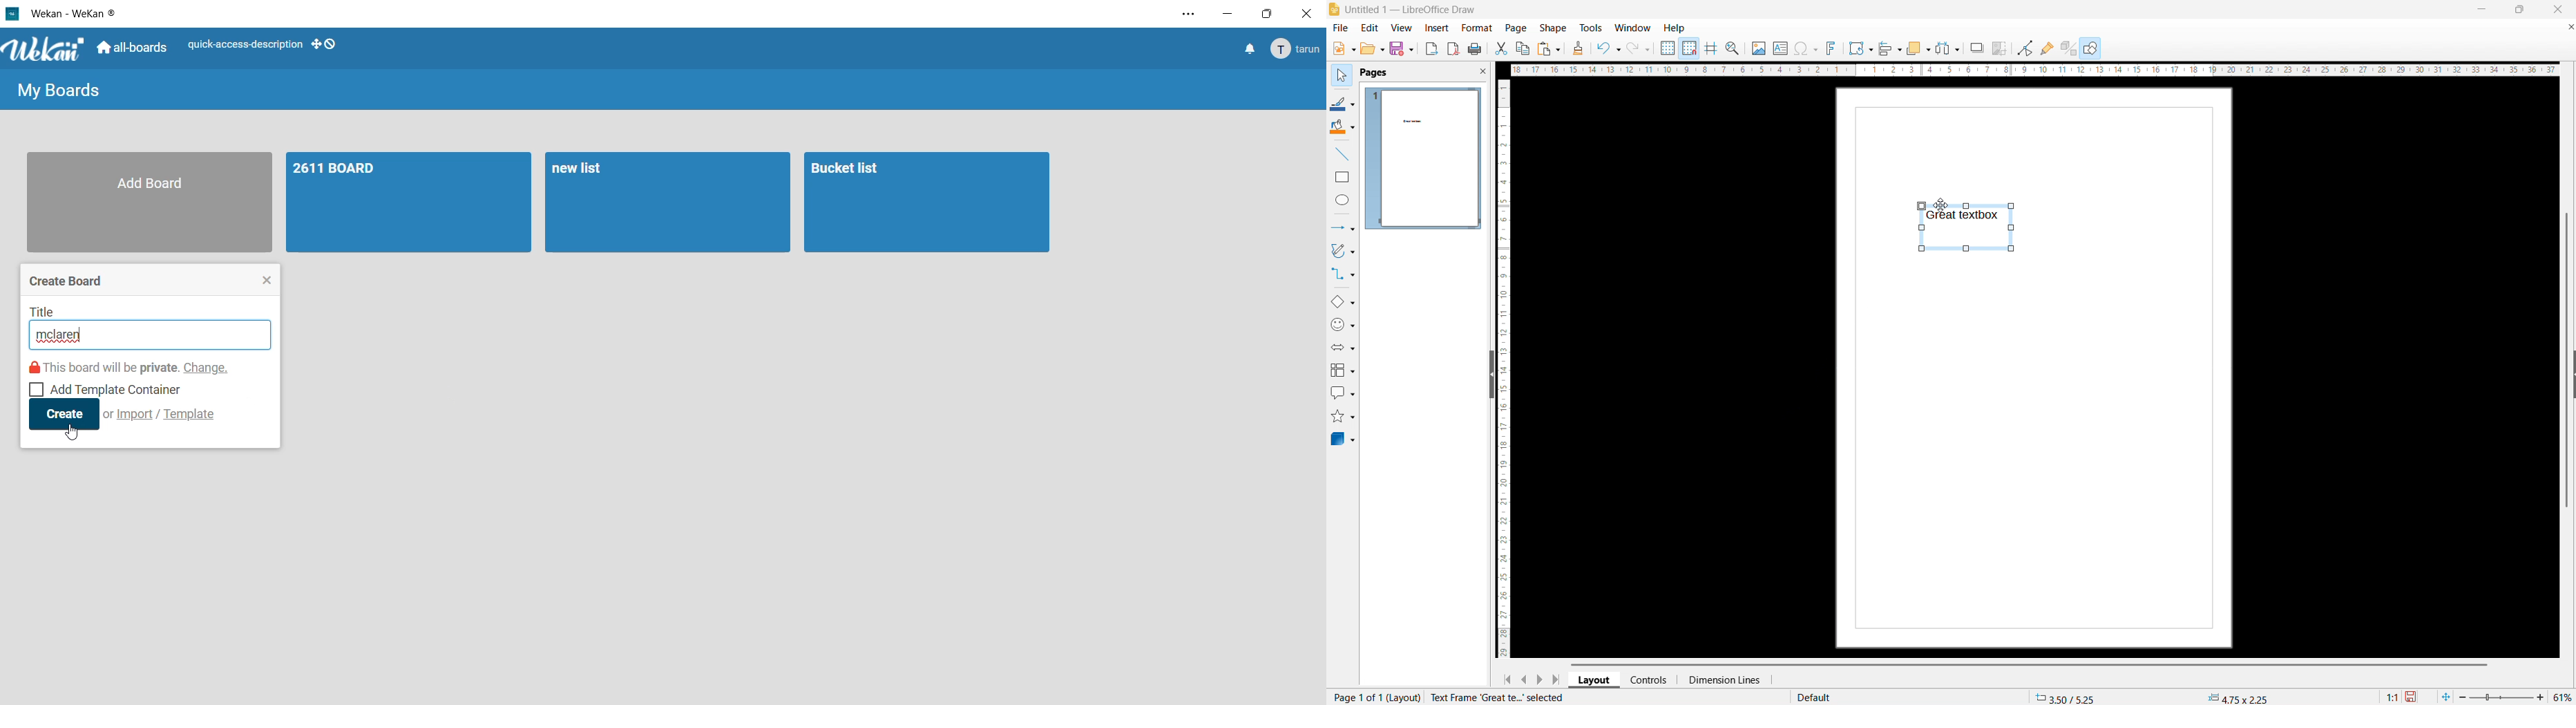 The height and width of the screenshot is (728, 2576). I want to click on Vertical scroll bar , so click(2567, 360).